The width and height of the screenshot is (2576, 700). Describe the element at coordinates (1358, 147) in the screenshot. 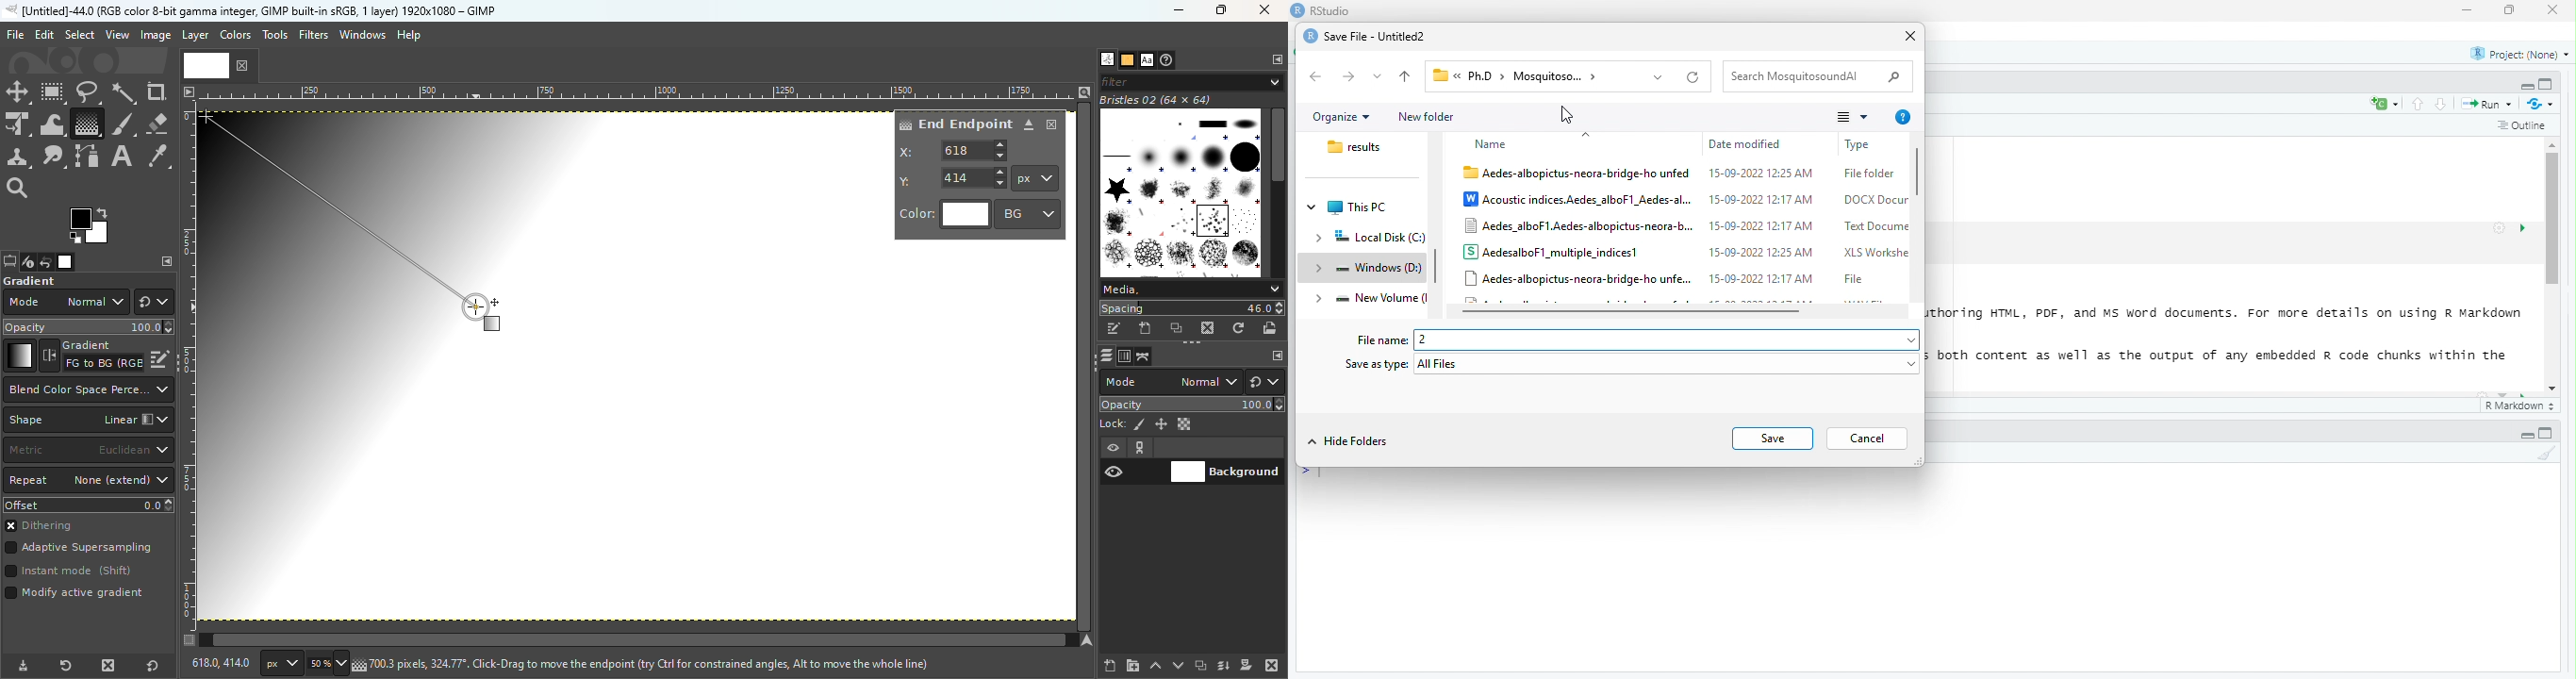

I see `results` at that location.